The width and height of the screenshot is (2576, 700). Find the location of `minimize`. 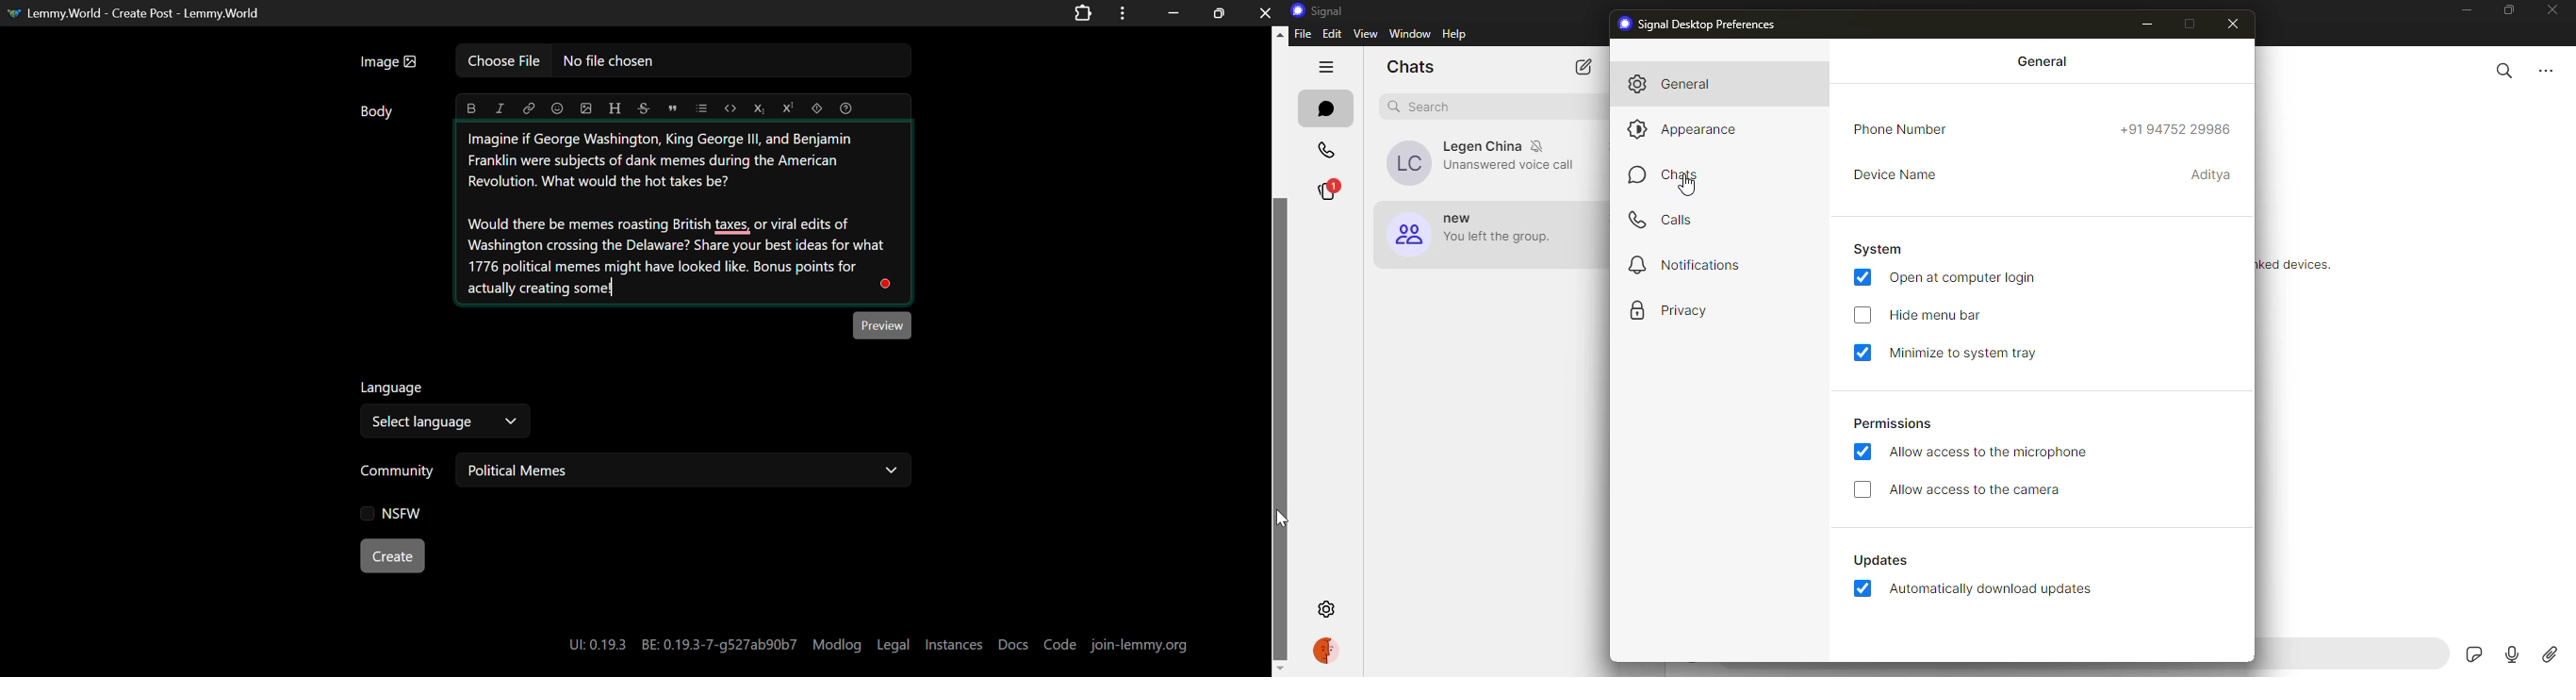

minimize is located at coordinates (2466, 11).